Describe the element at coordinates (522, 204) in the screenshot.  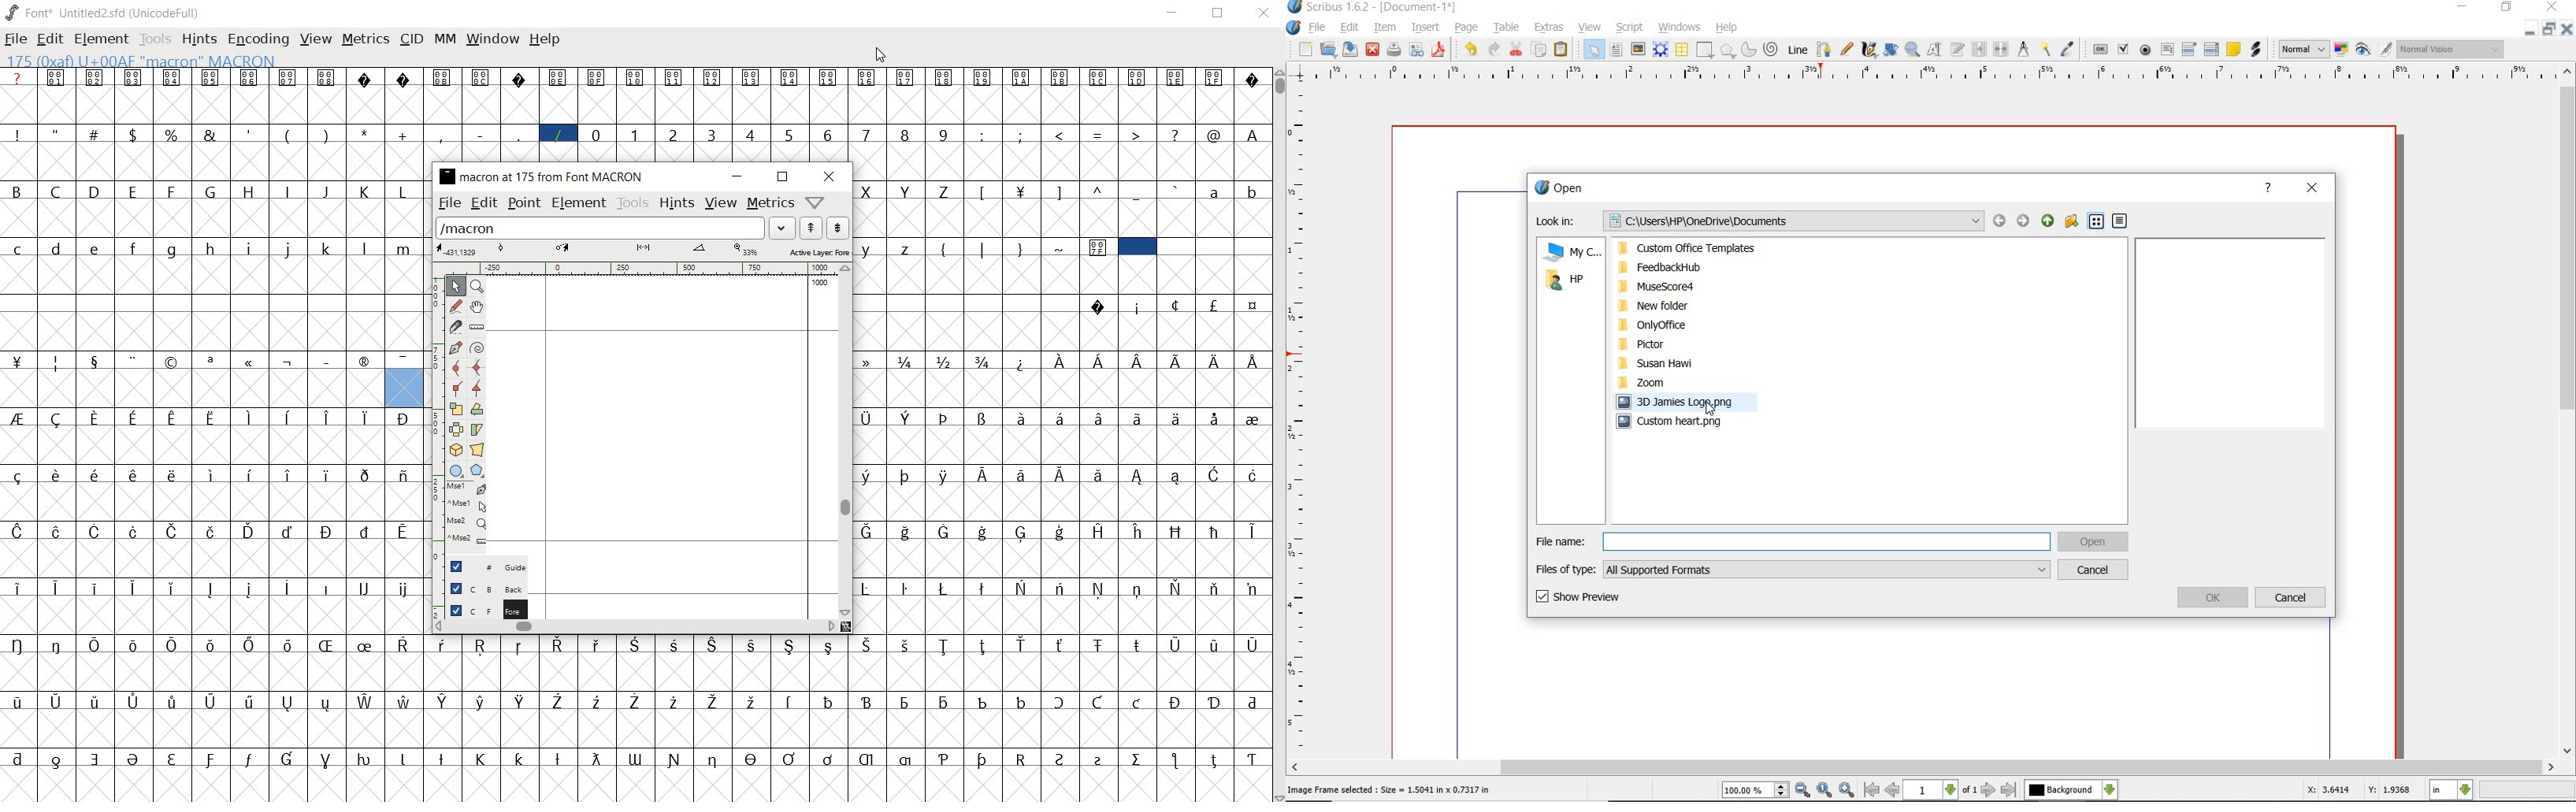
I see `point` at that location.